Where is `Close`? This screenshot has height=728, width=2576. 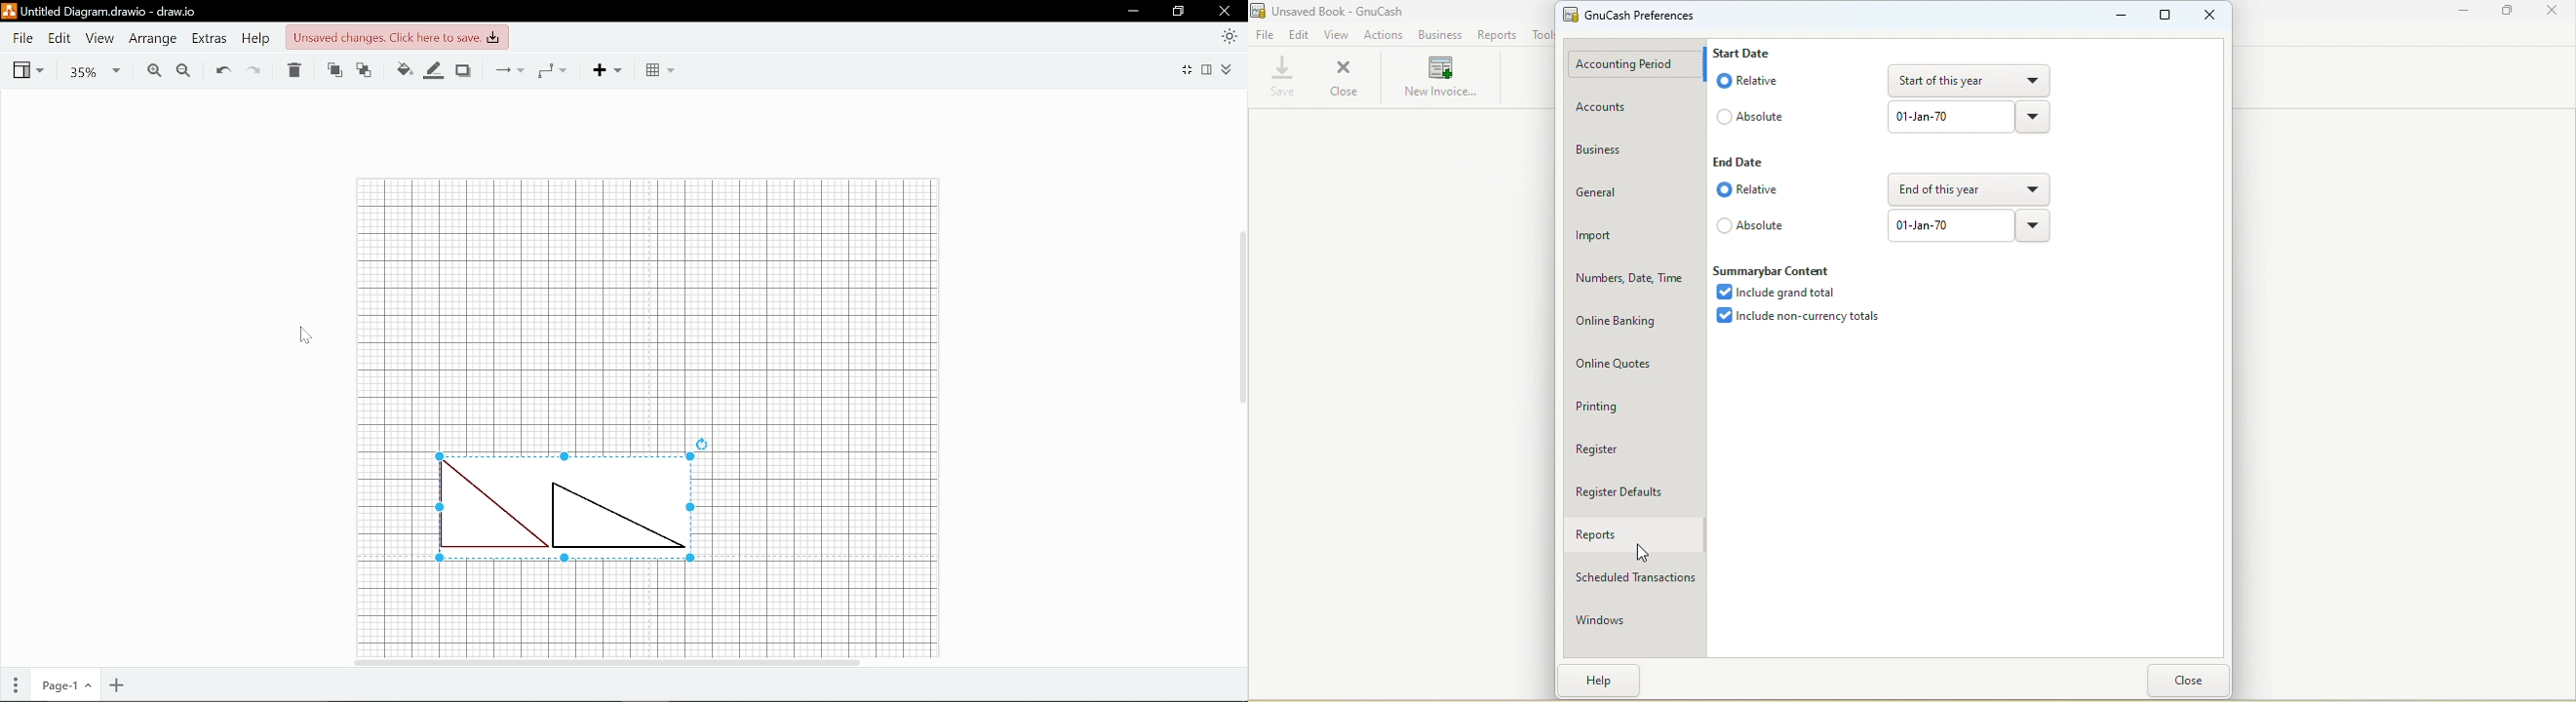 Close is located at coordinates (1343, 78).